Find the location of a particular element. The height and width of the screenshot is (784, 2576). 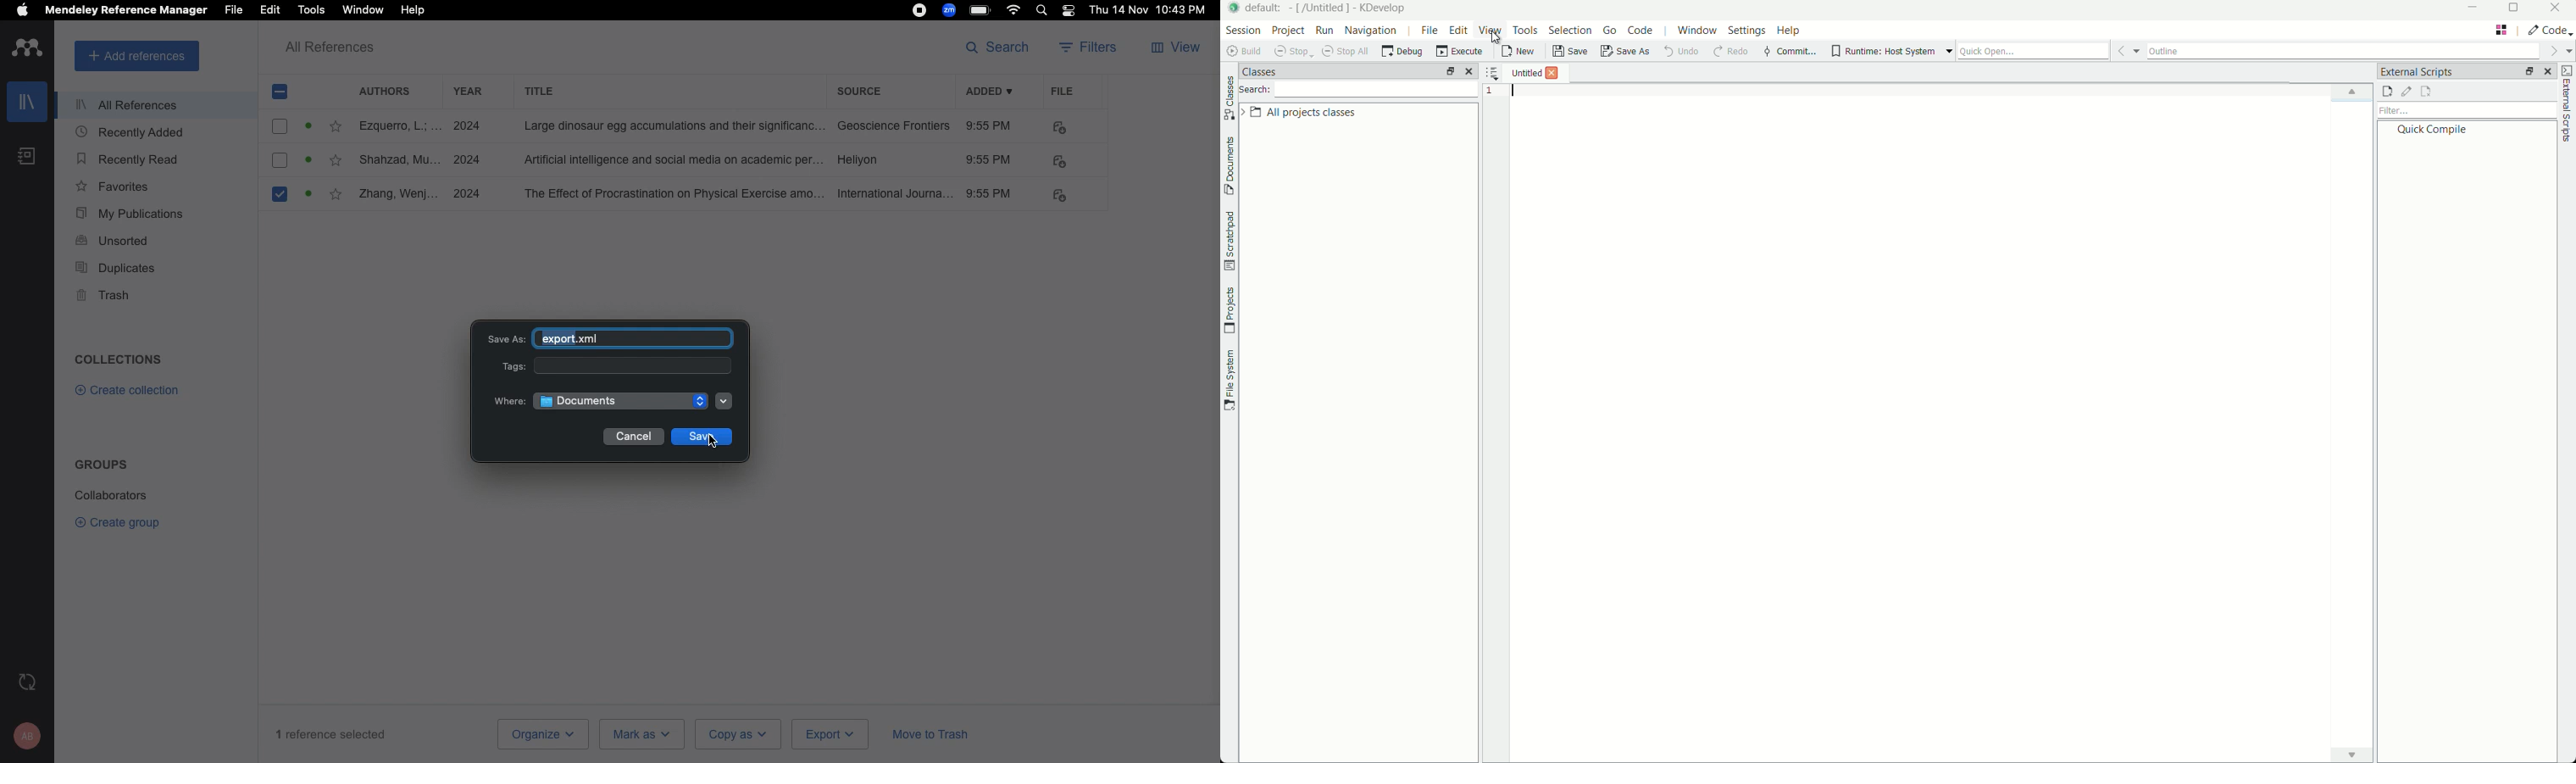

Library is located at coordinates (28, 97).